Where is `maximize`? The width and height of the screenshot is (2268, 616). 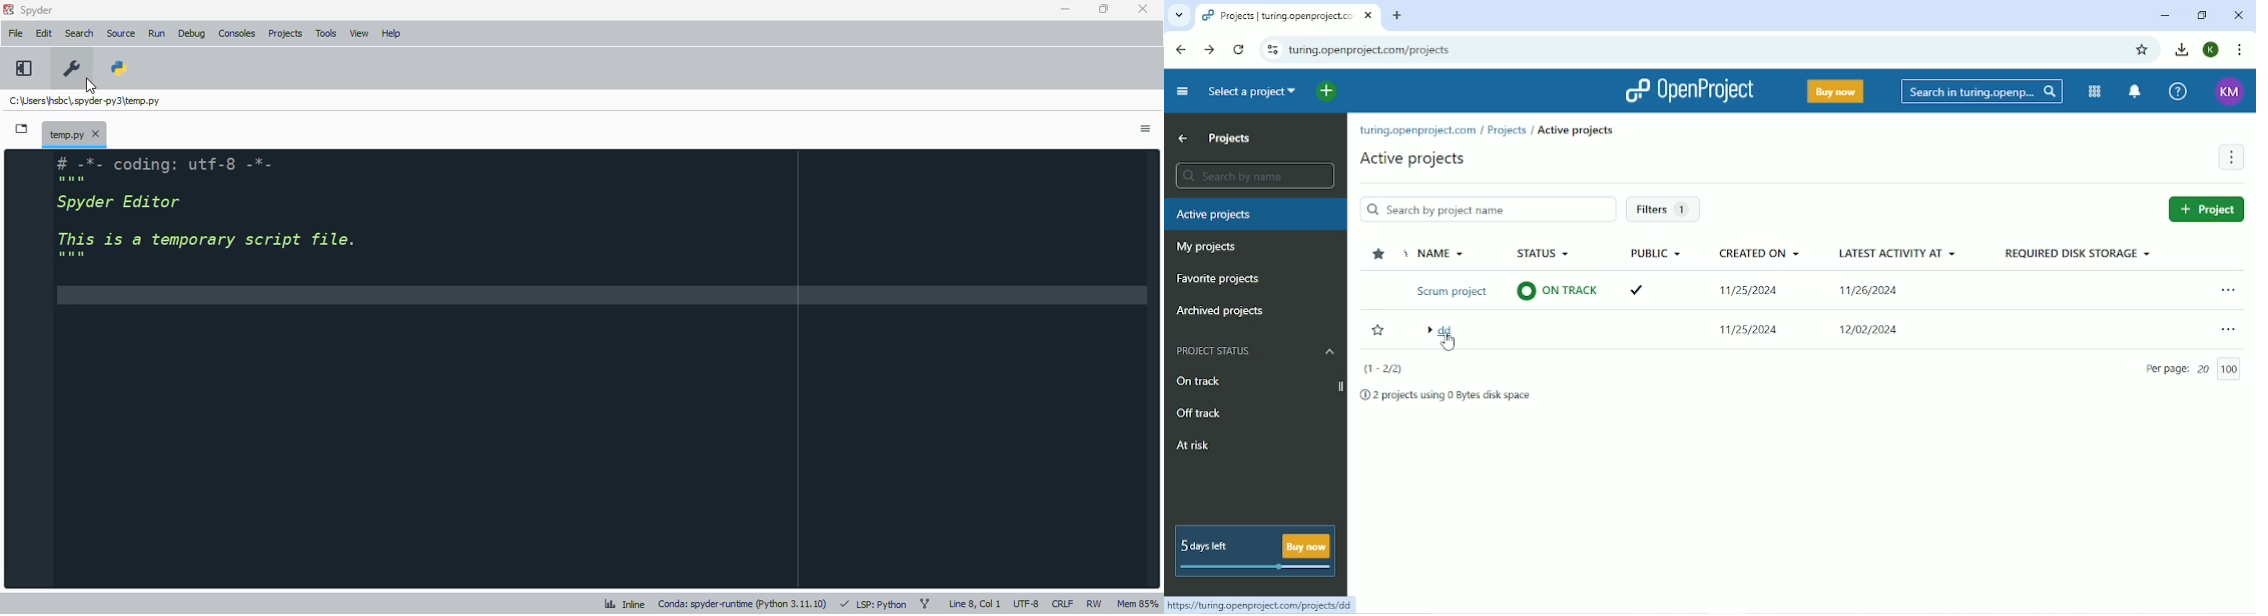
maximize is located at coordinates (1106, 9).